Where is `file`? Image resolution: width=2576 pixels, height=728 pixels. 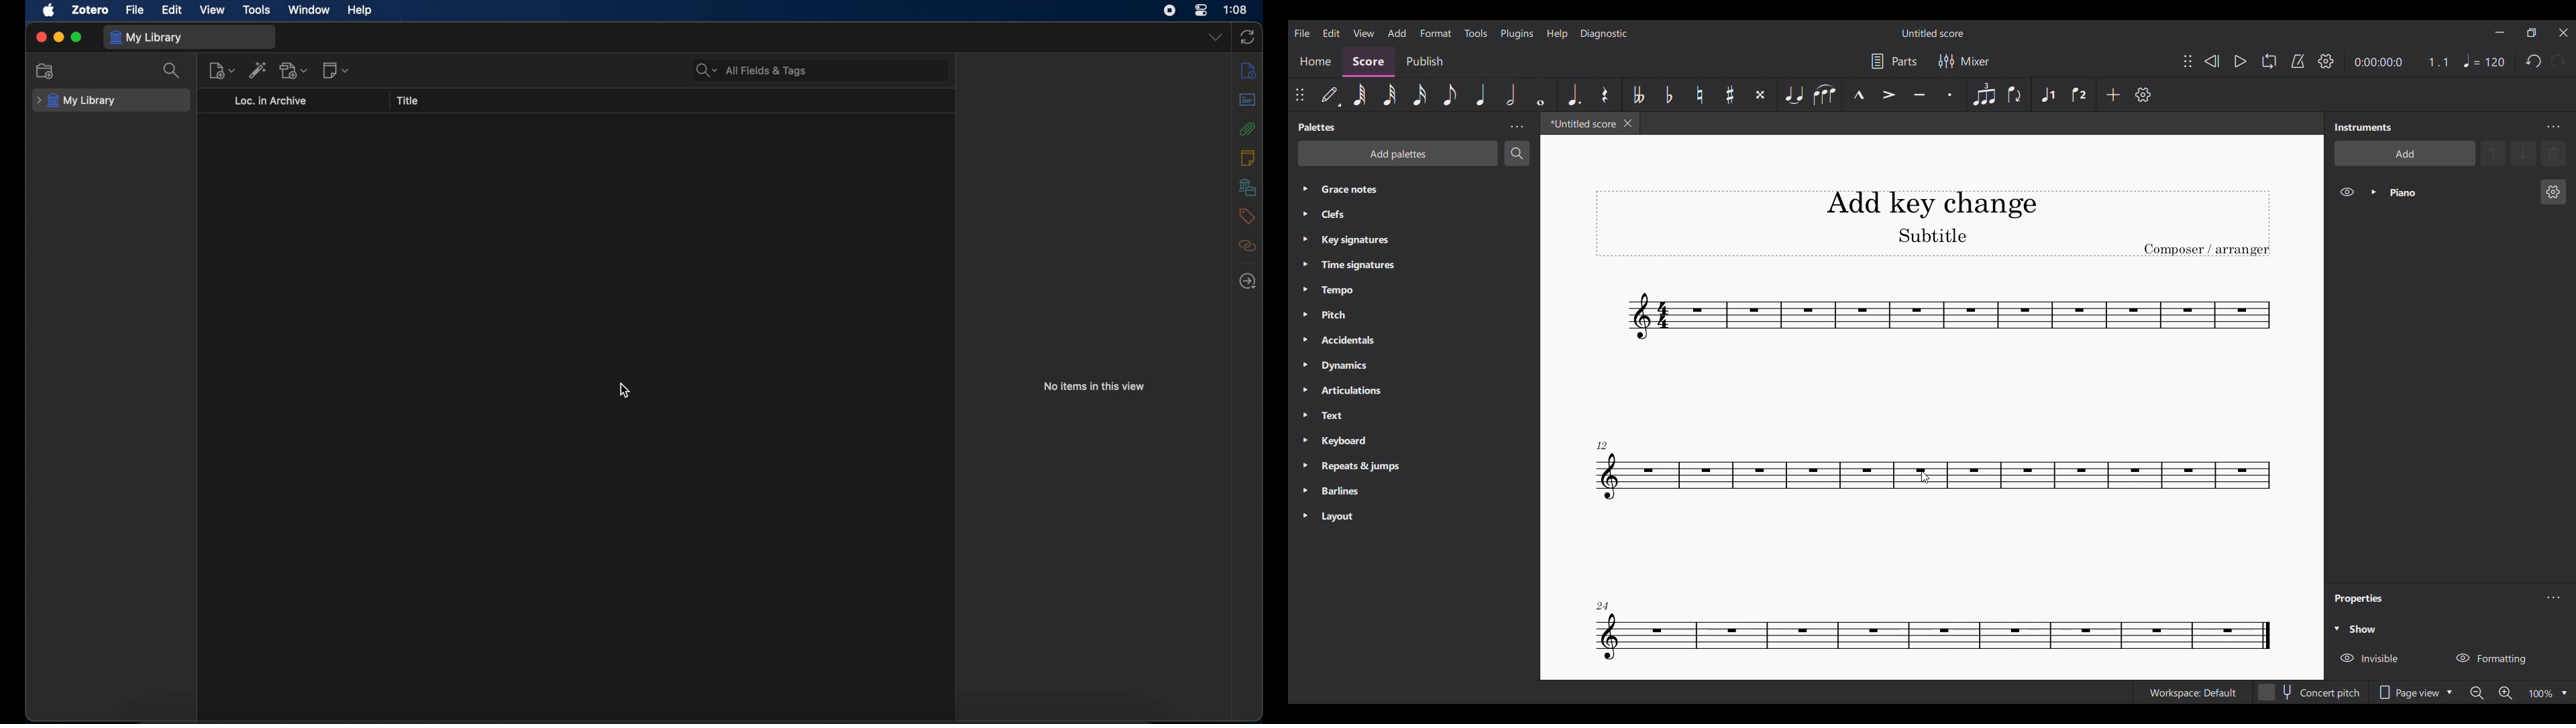 file is located at coordinates (136, 10).